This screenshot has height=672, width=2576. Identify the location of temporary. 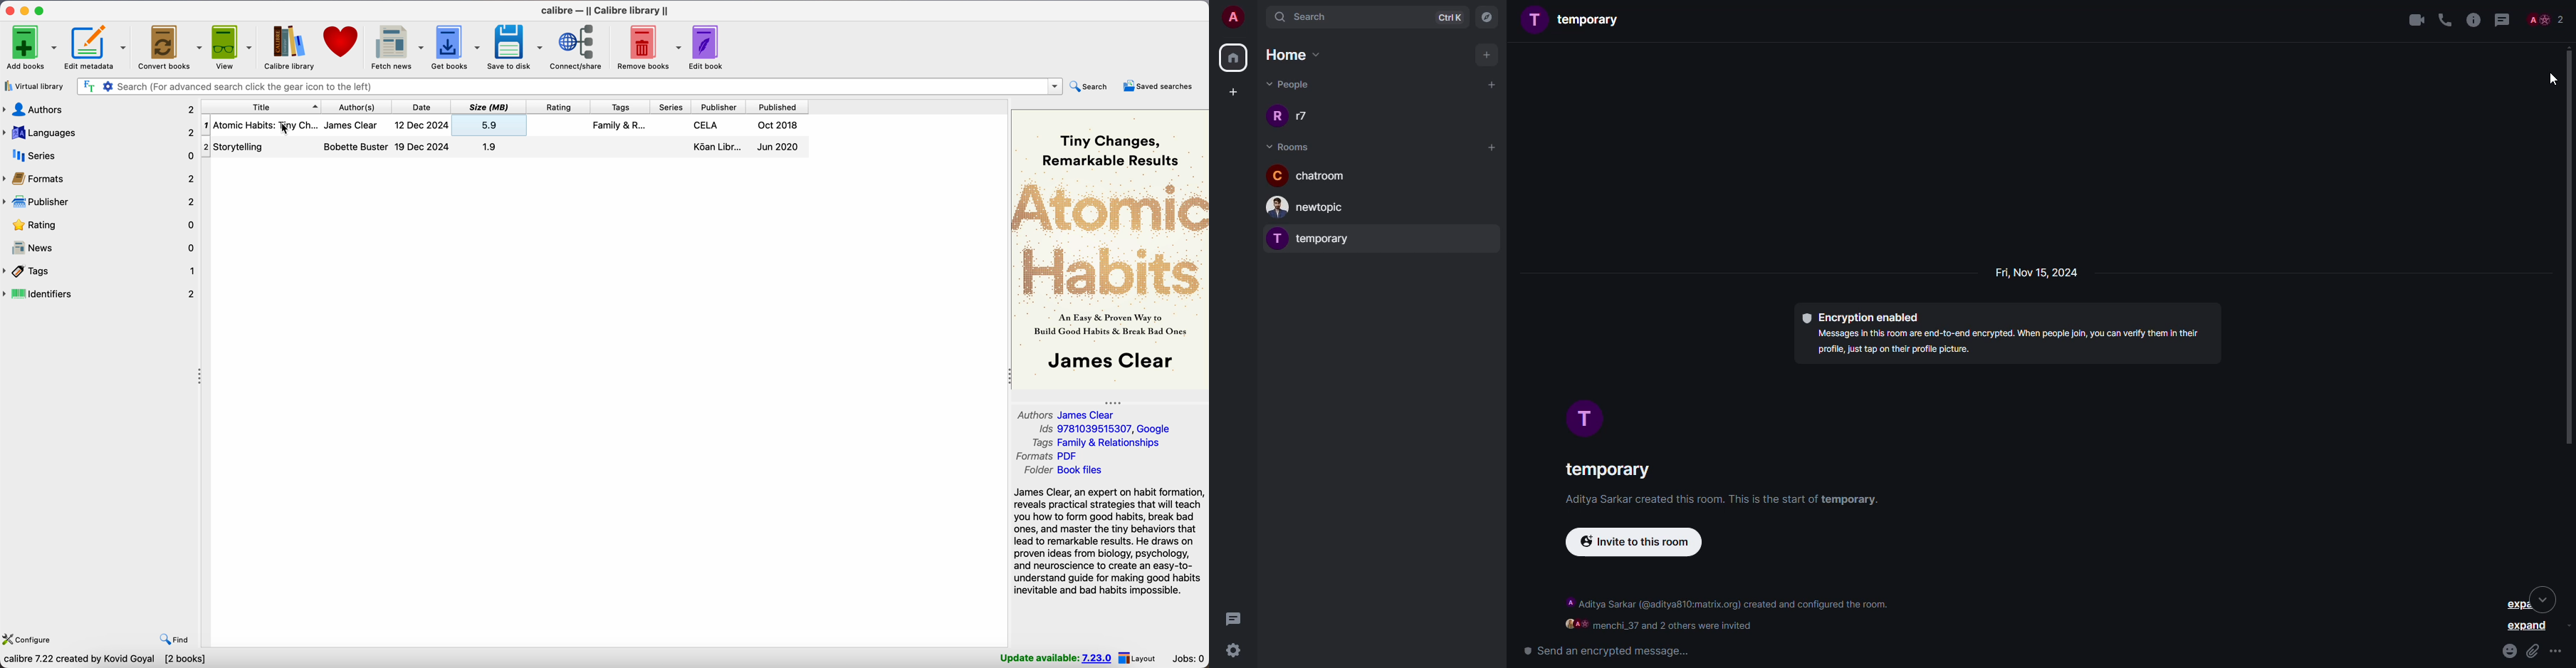
(1577, 21).